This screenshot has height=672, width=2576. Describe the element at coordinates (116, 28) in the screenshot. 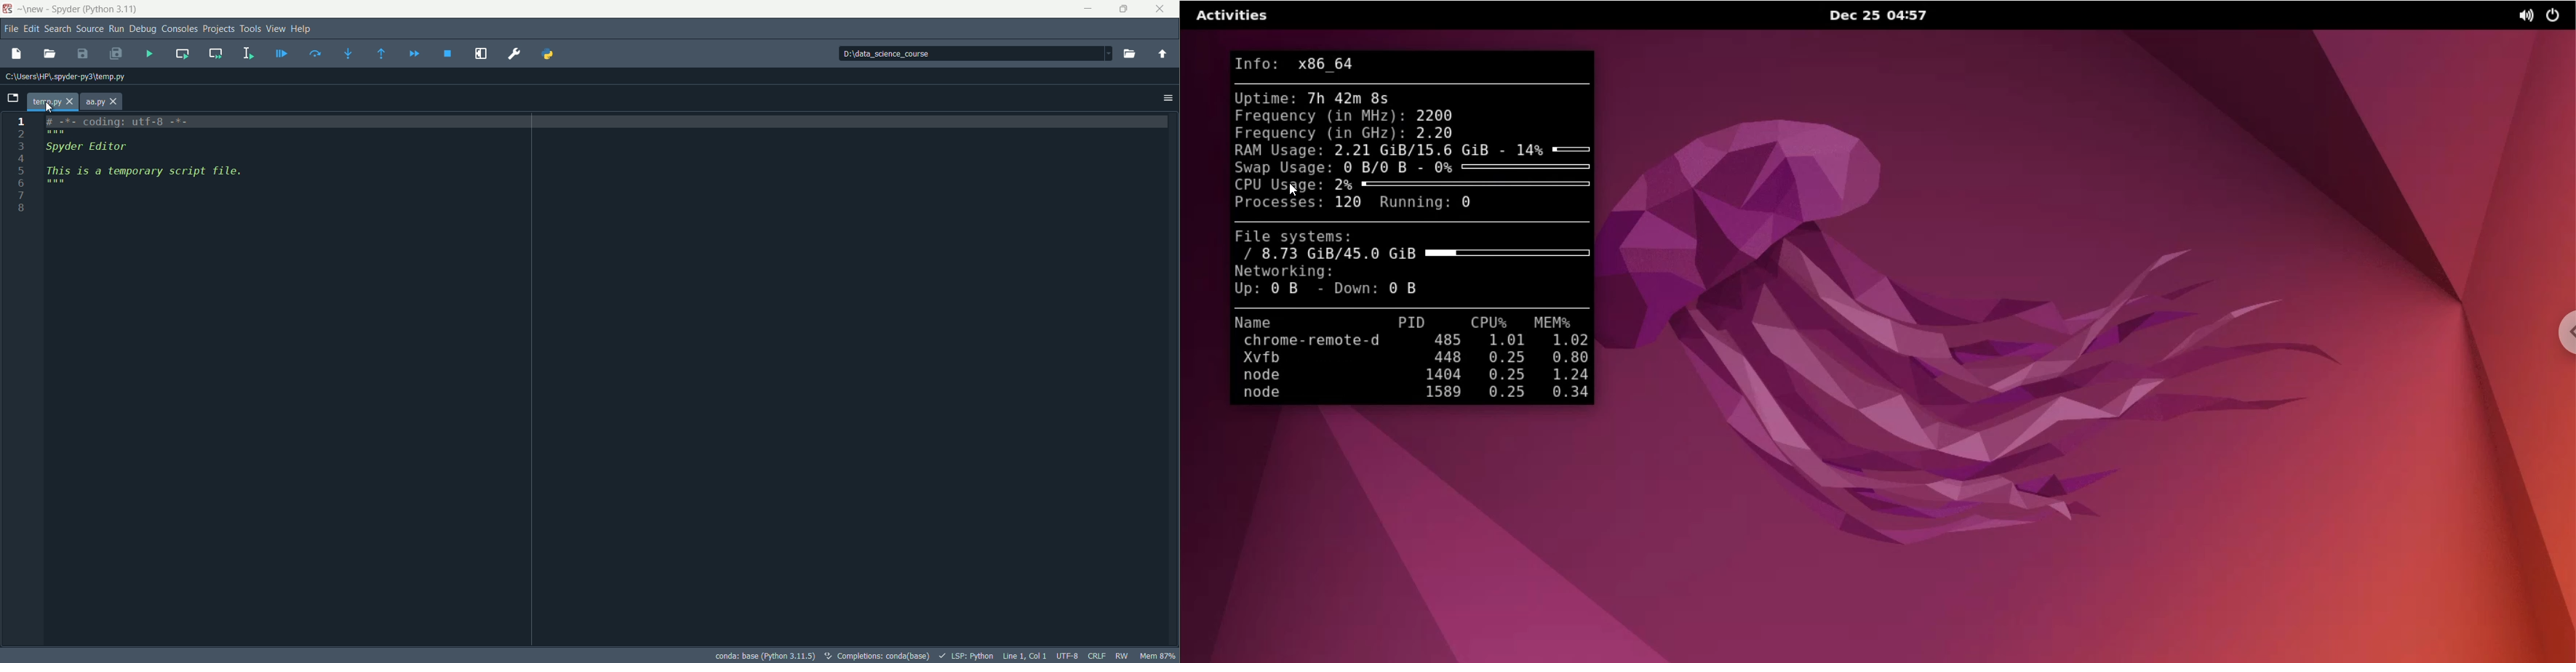

I see `run menu` at that location.